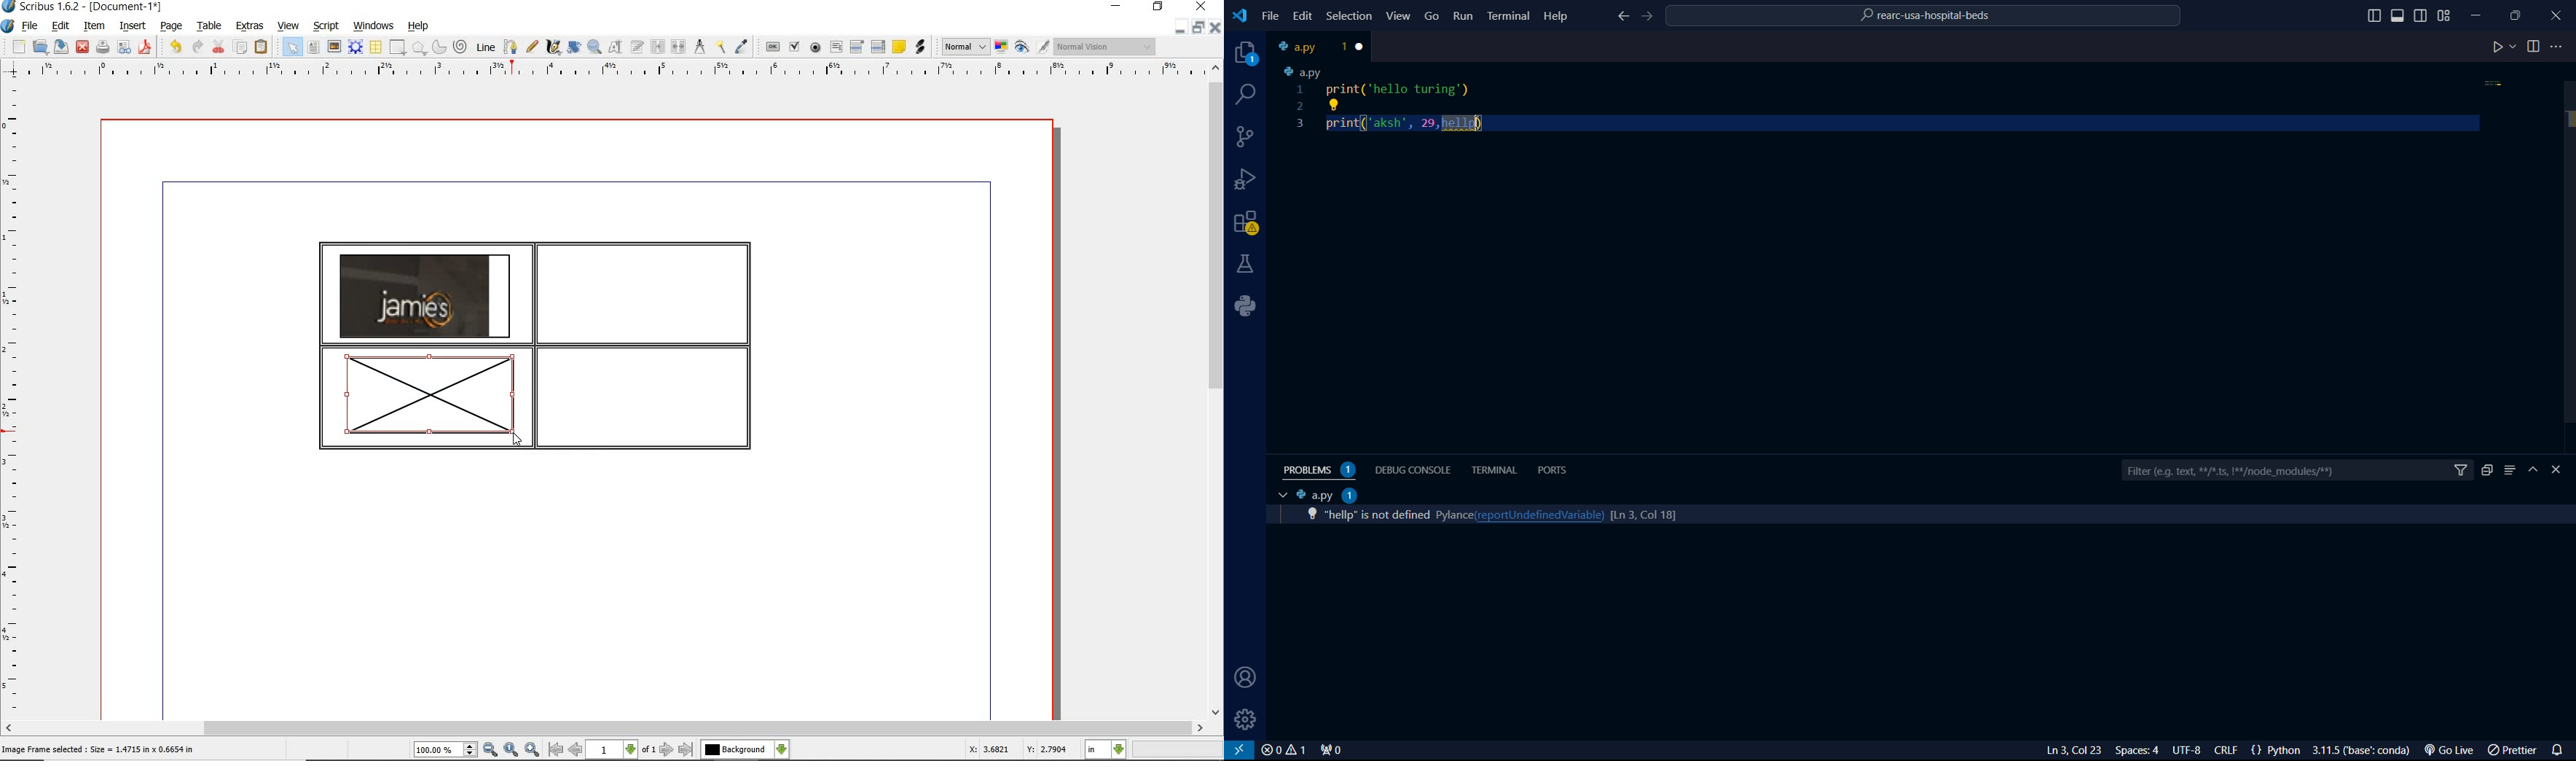 The height and width of the screenshot is (784, 2576). Describe the element at coordinates (1889, 101) in the screenshot. I see `code python` at that location.